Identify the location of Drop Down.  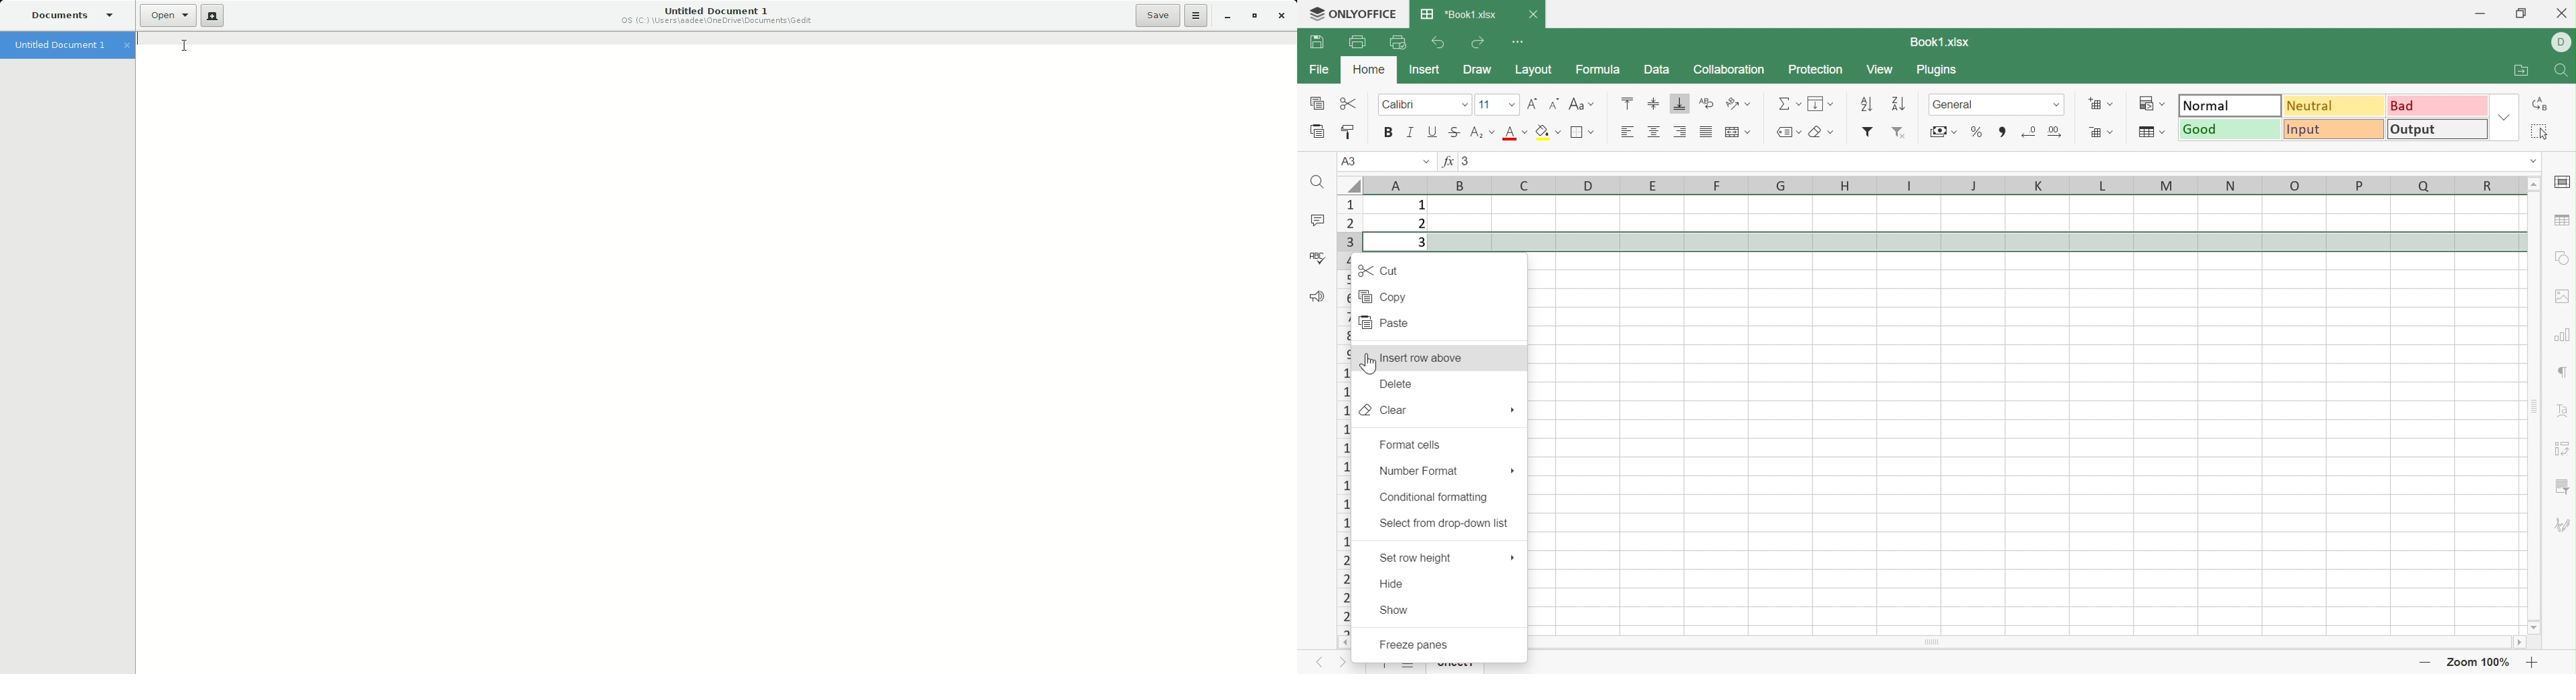
(1593, 132).